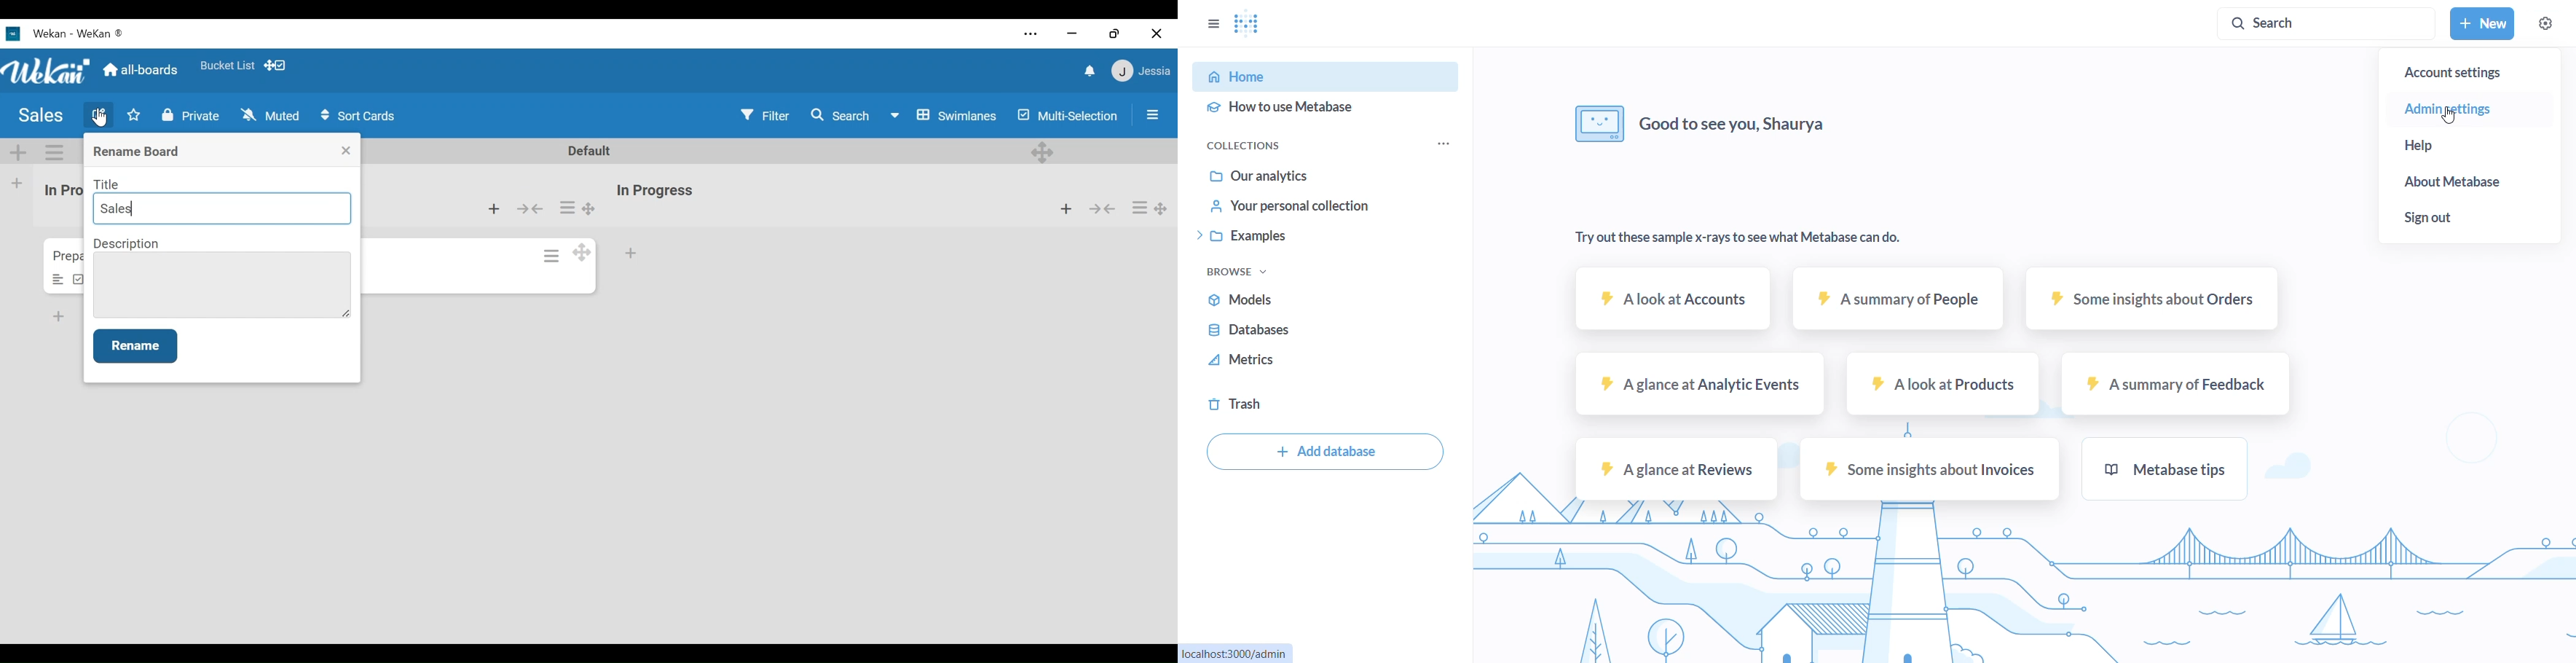 This screenshot has width=2576, height=672. I want to click on Rename Board, so click(138, 152).